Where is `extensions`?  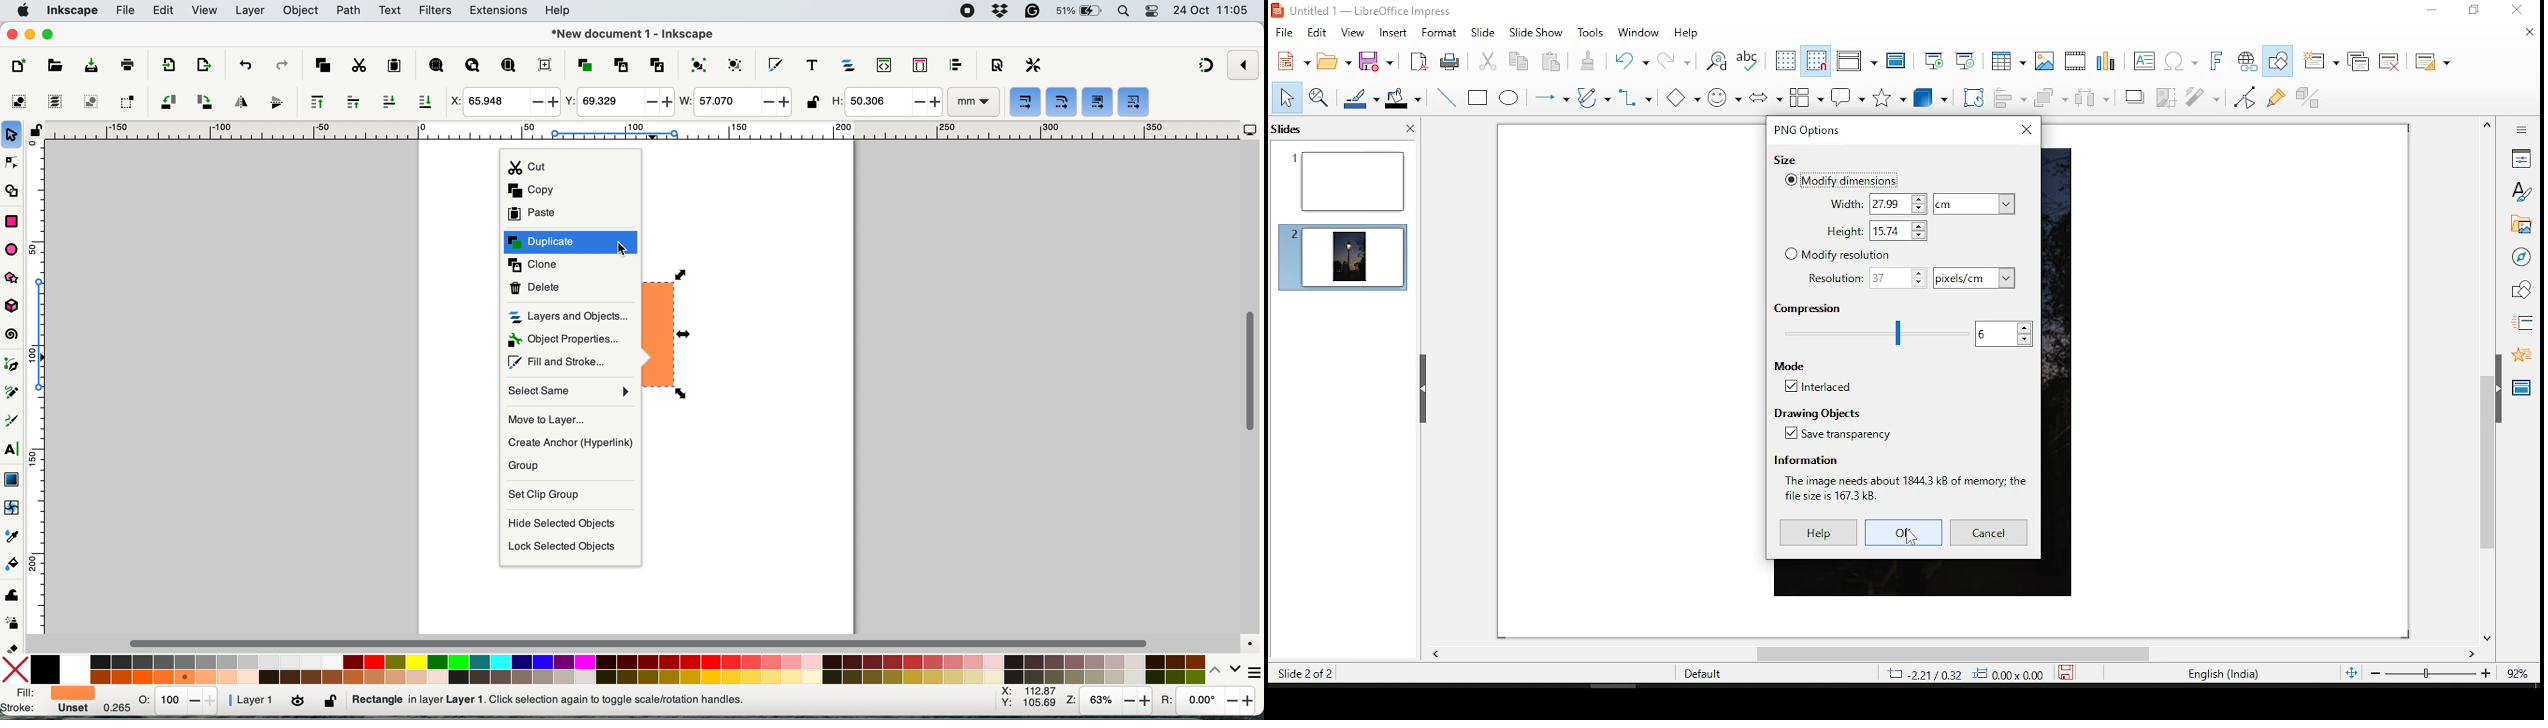
extensions is located at coordinates (500, 11).